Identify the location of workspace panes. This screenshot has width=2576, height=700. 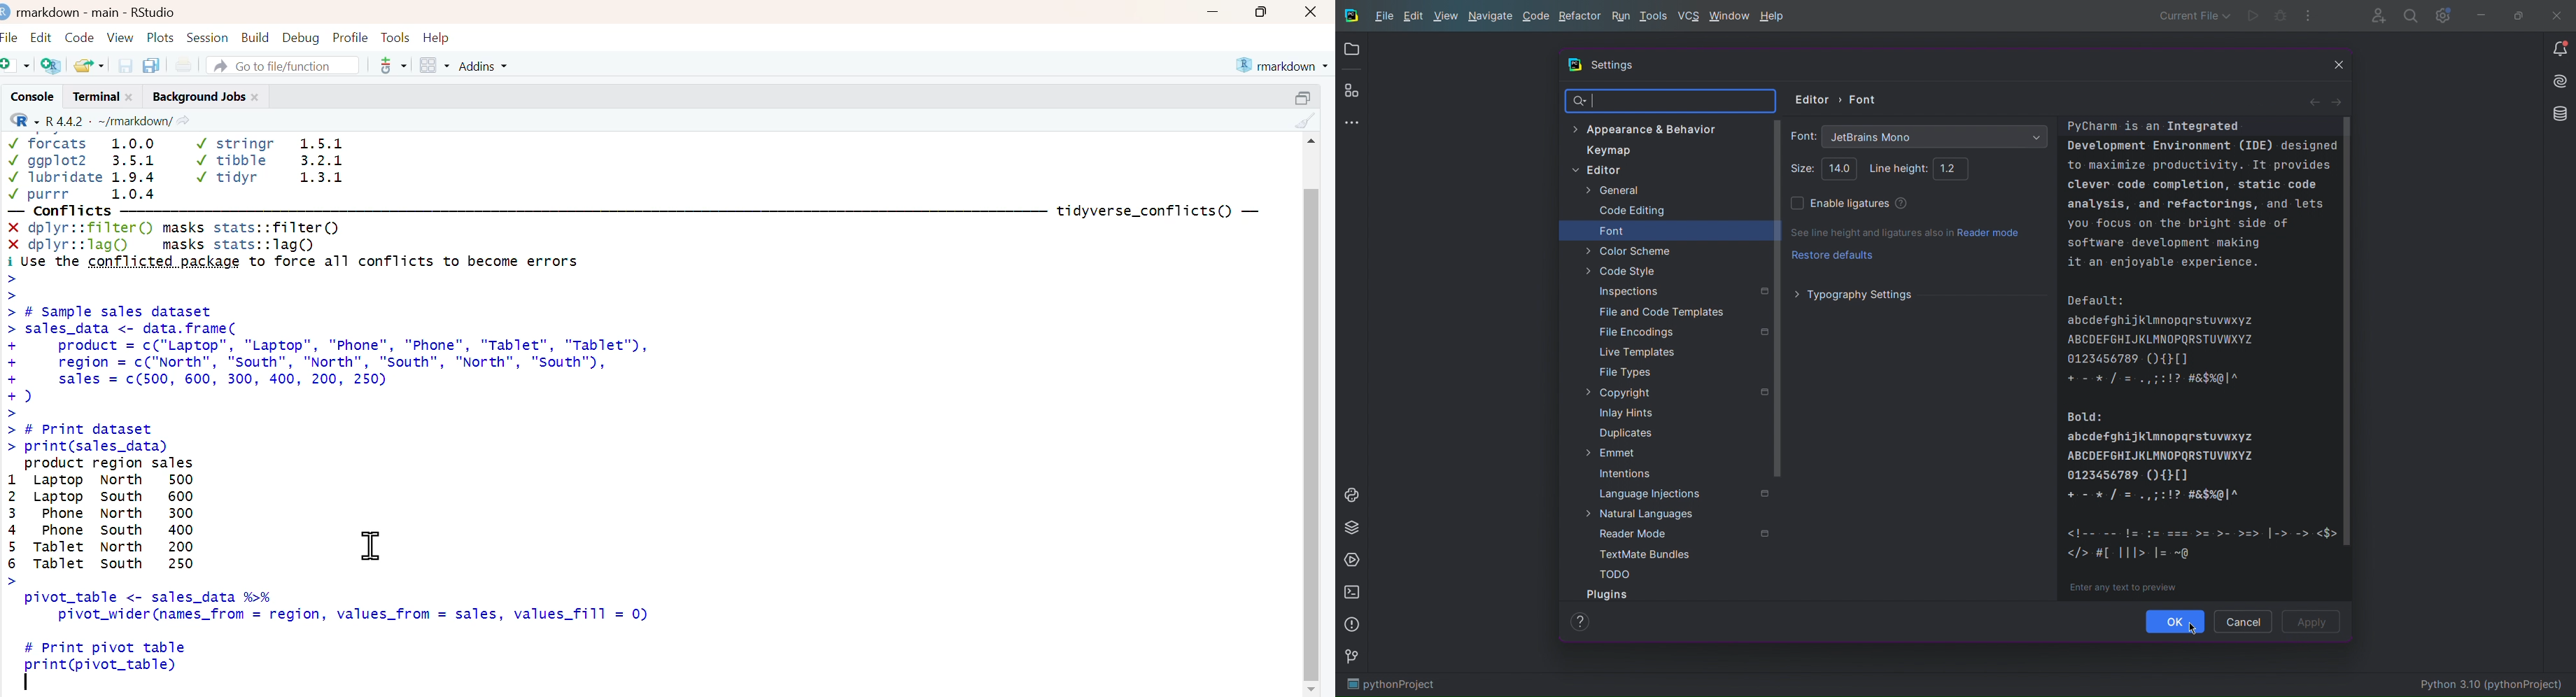
(435, 66).